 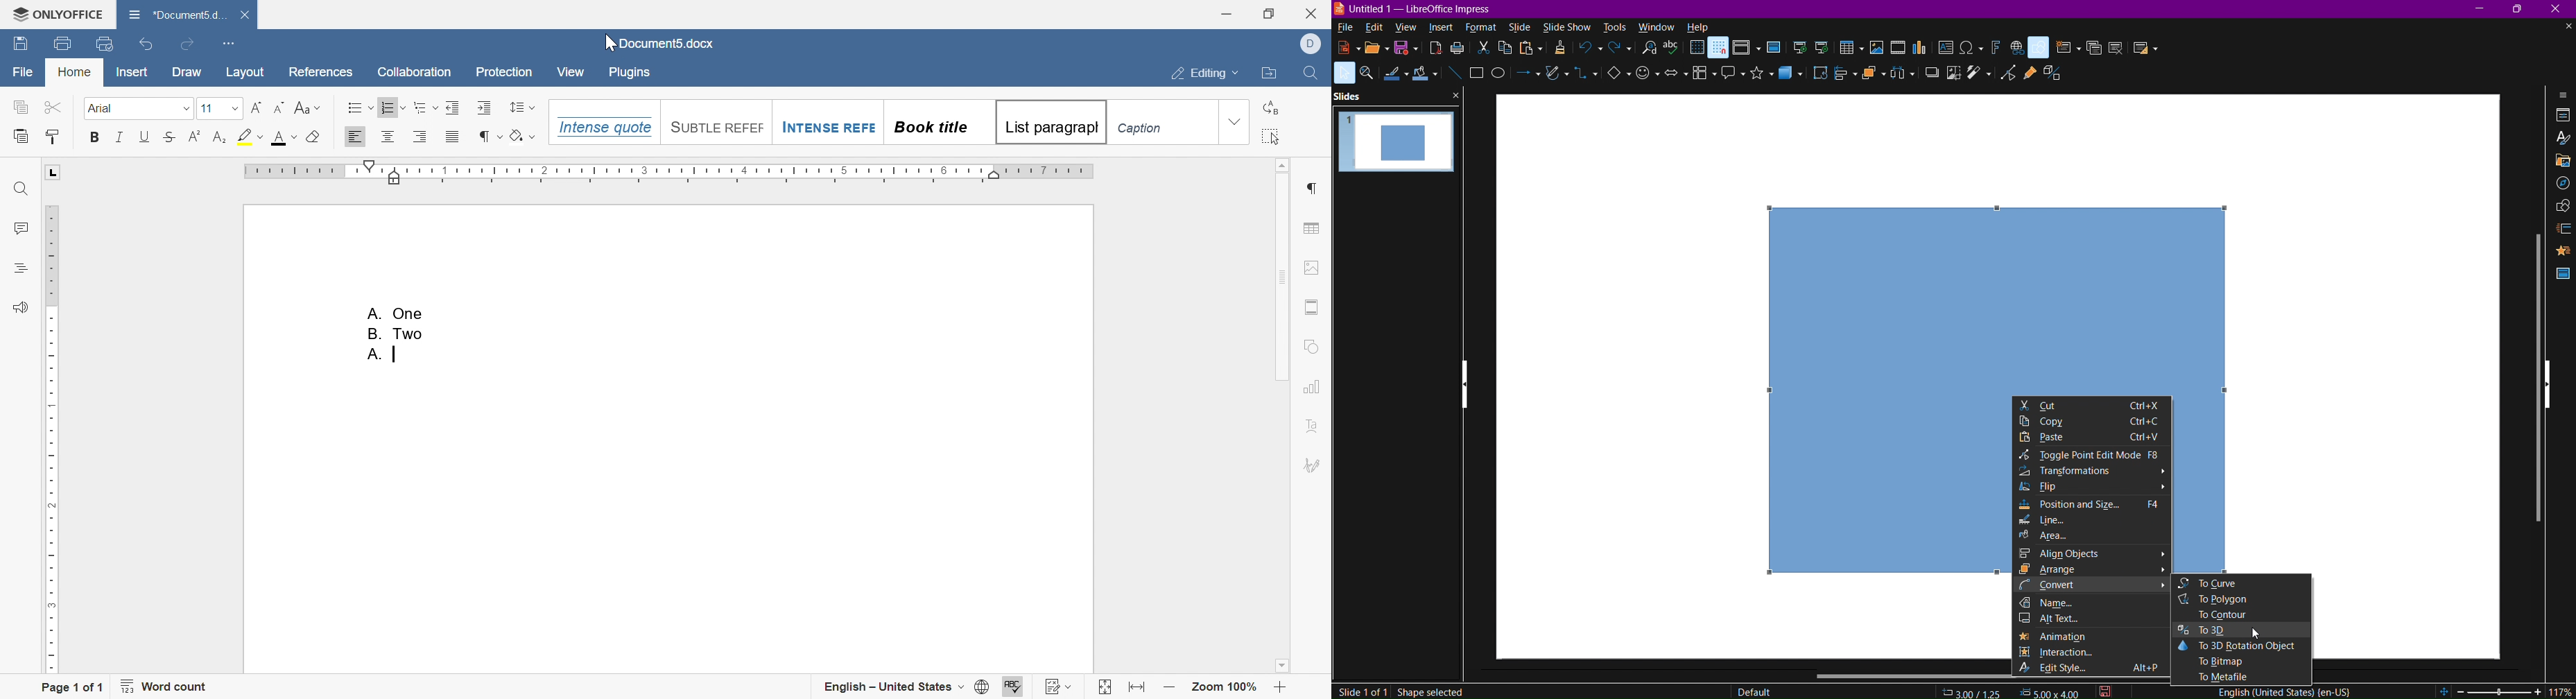 What do you see at coordinates (1395, 77) in the screenshot?
I see `Line Color` at bounding box center [1395, 77].